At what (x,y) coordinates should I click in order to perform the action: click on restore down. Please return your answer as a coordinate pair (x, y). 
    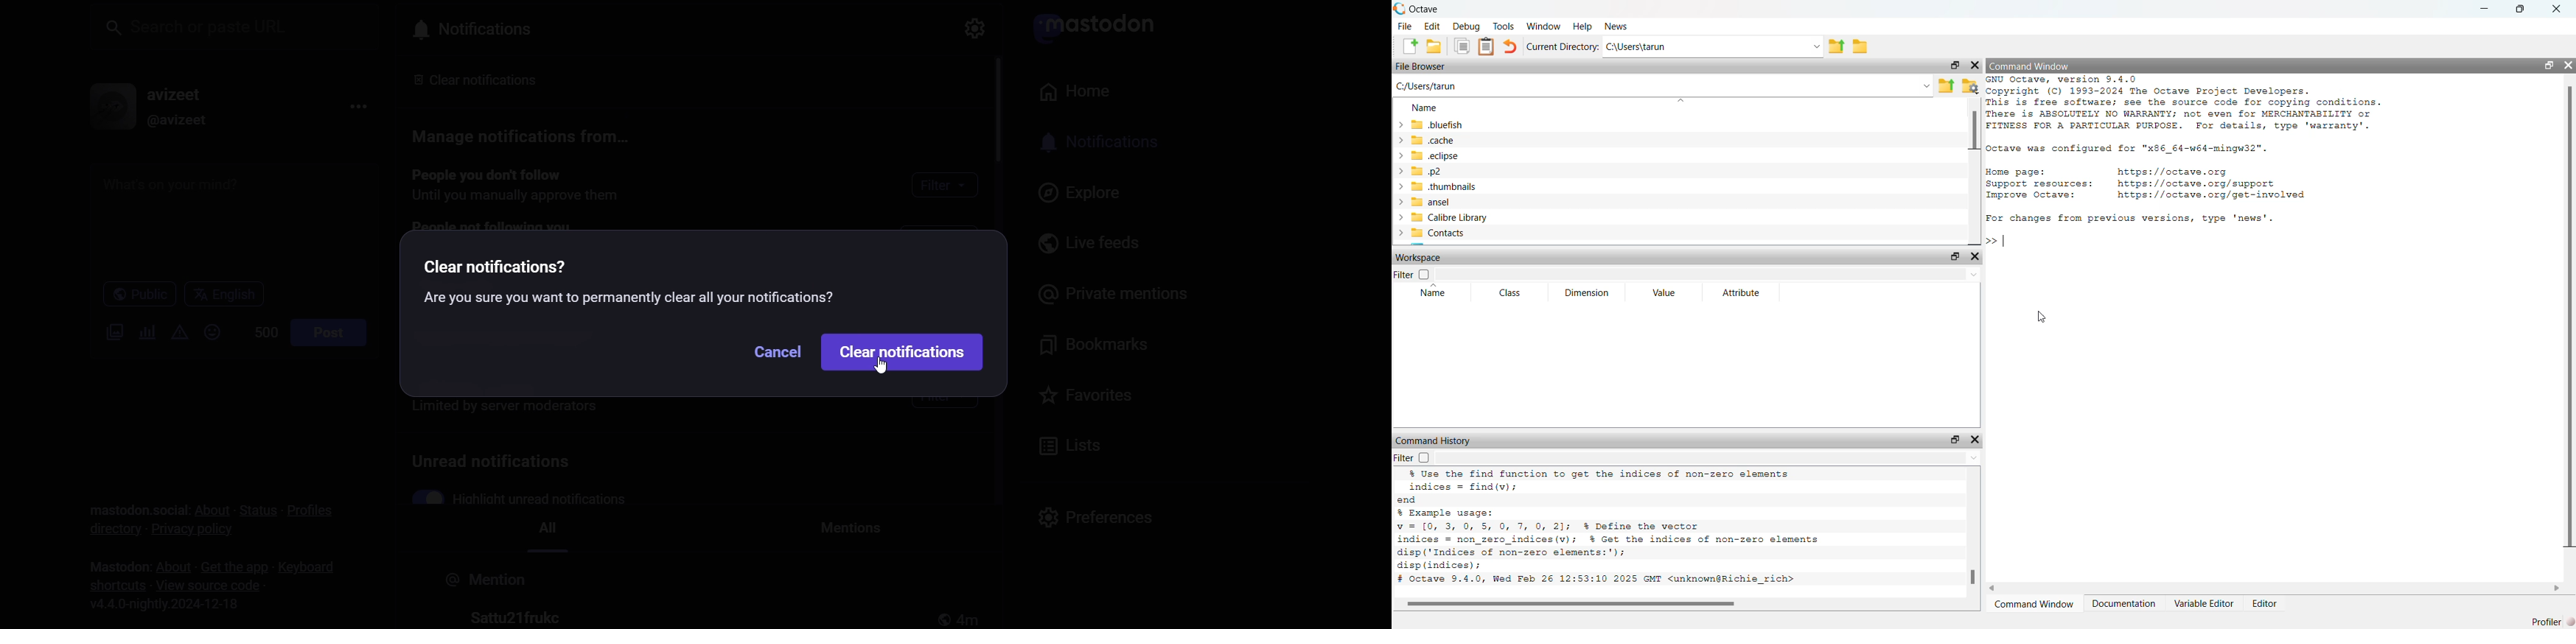
    Looking at the image, I should click on (1953, 65).